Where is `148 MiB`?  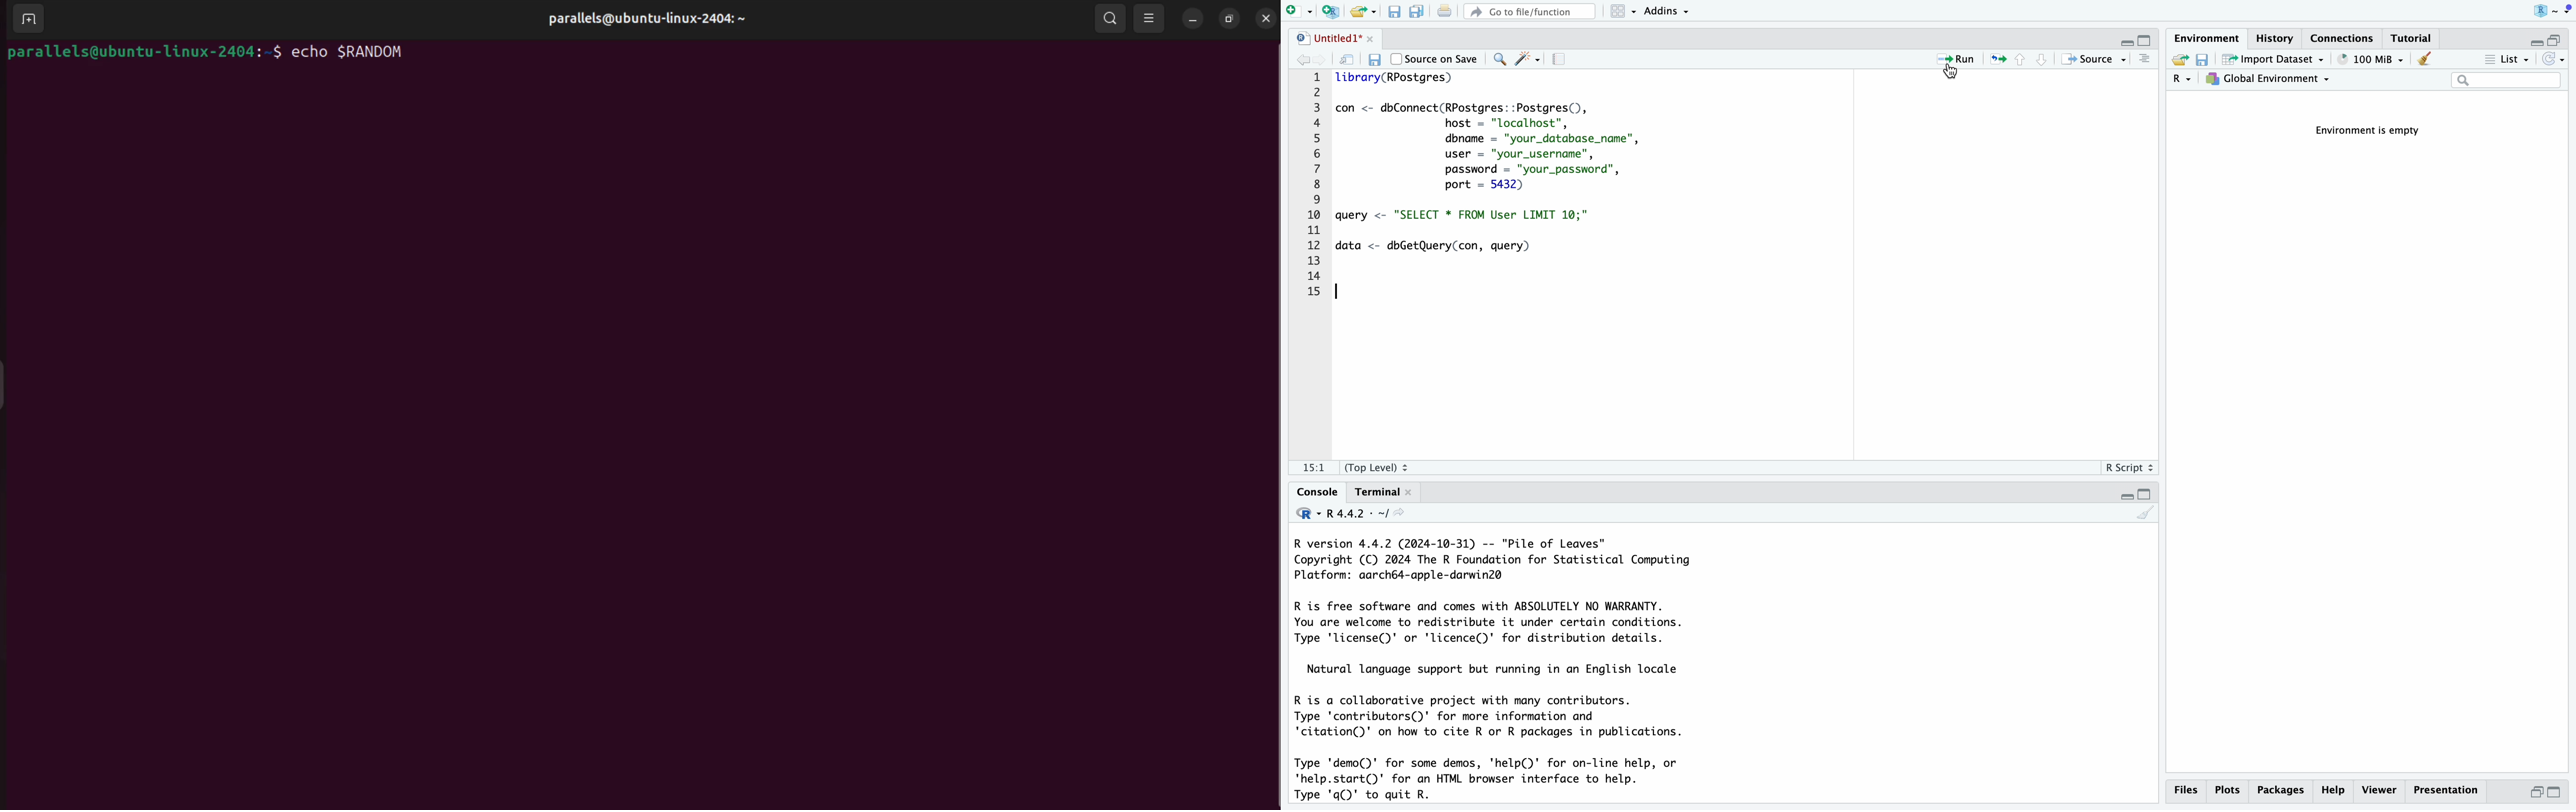
148 MiB is located at coordinates (2371, 59).